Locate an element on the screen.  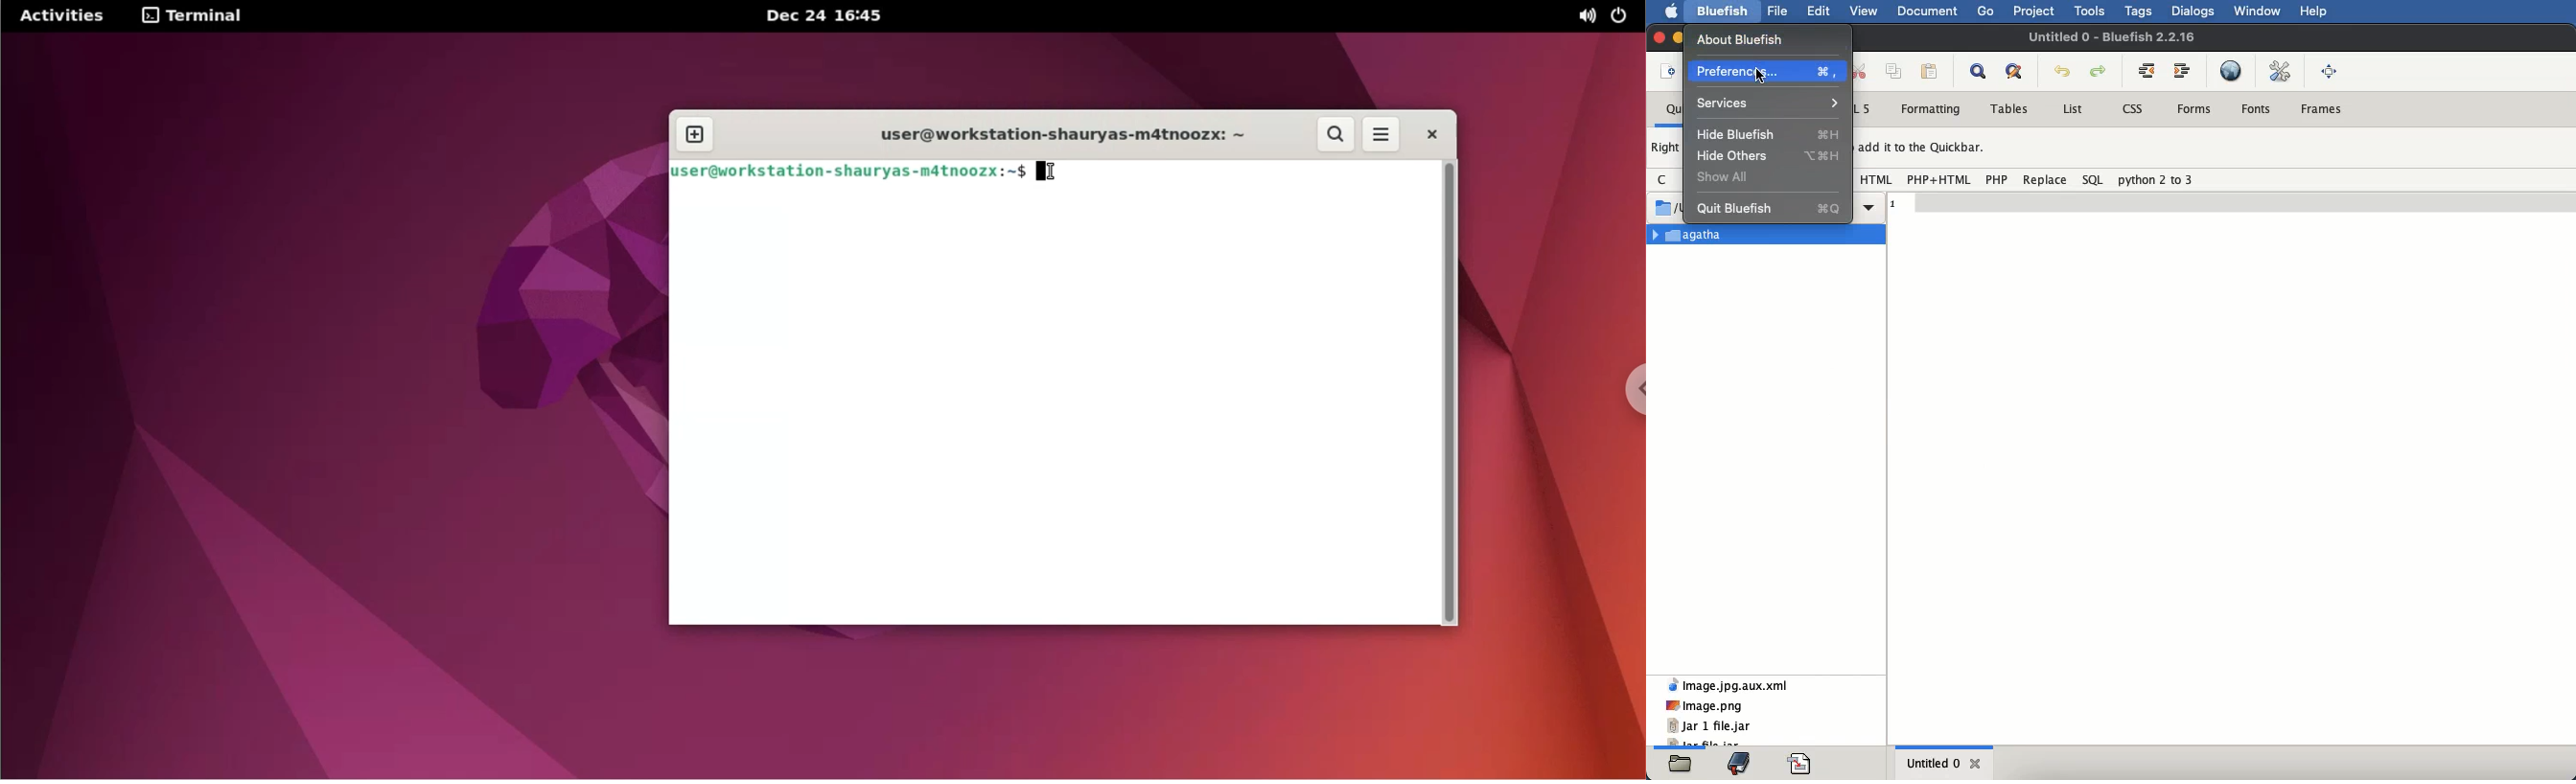
show find bar is located at coordinates (1982, 71).